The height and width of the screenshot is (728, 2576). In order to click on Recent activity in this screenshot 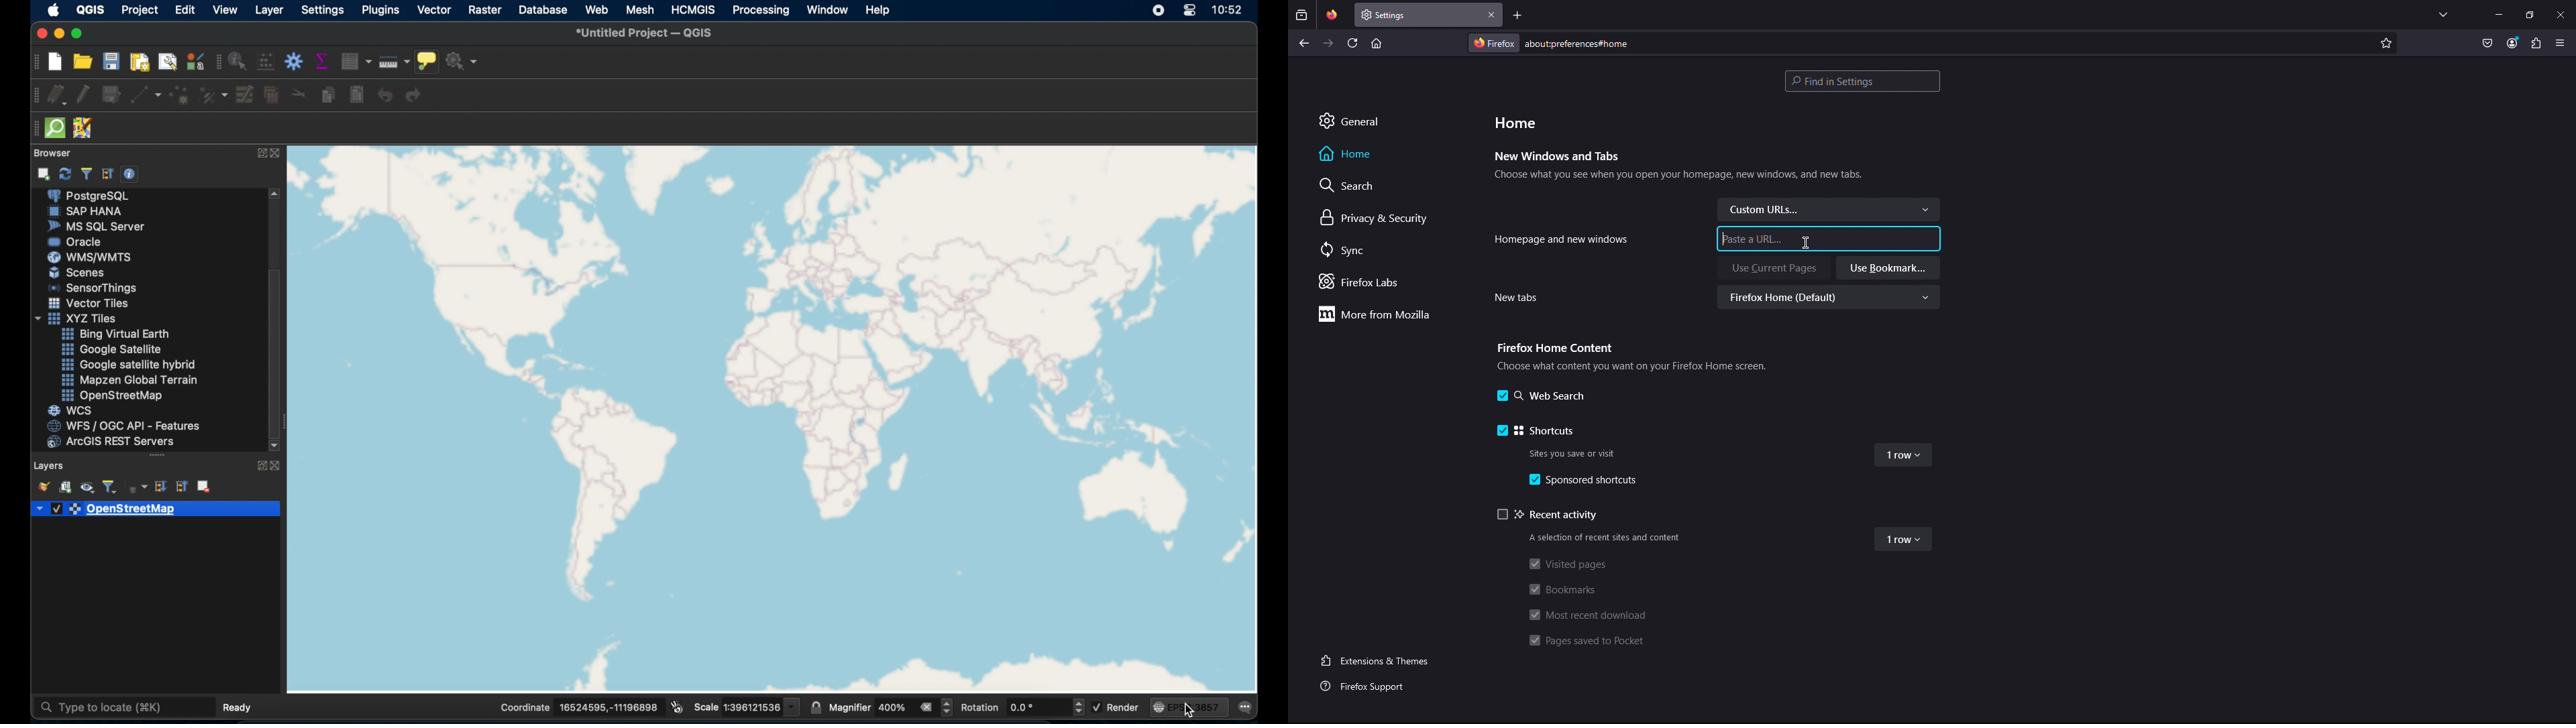, I will do `click(1550, 515)`.